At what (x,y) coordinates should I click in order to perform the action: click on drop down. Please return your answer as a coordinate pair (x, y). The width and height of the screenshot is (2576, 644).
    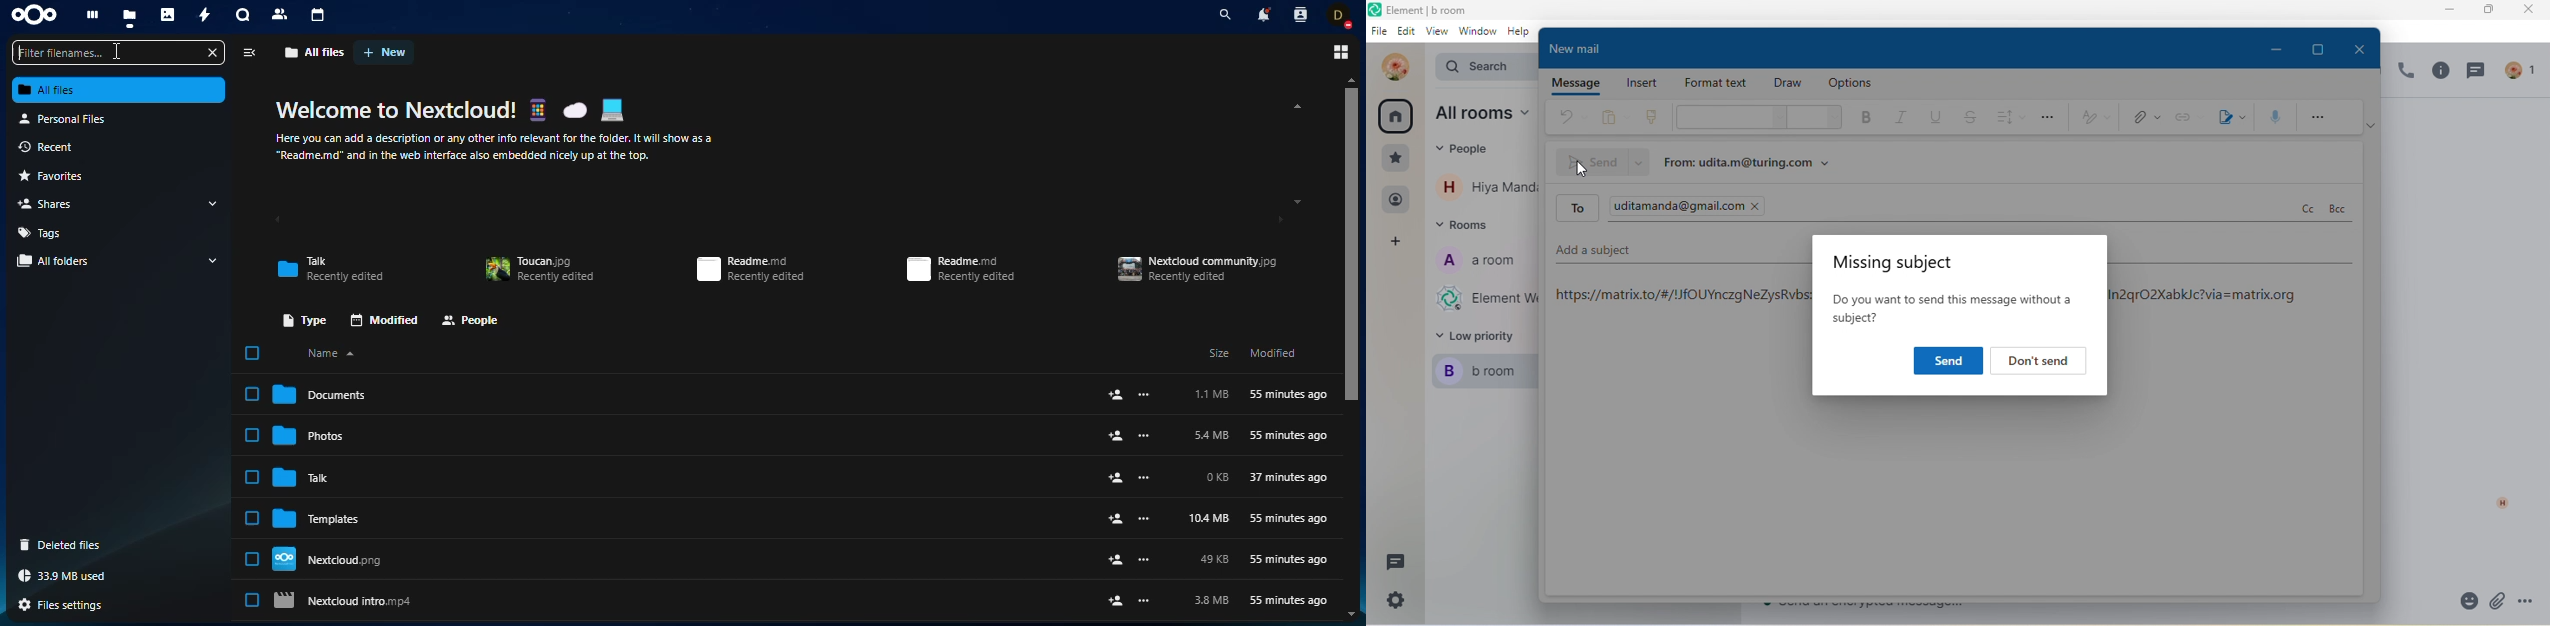
    Looking at the image, I should click on (214, 260).